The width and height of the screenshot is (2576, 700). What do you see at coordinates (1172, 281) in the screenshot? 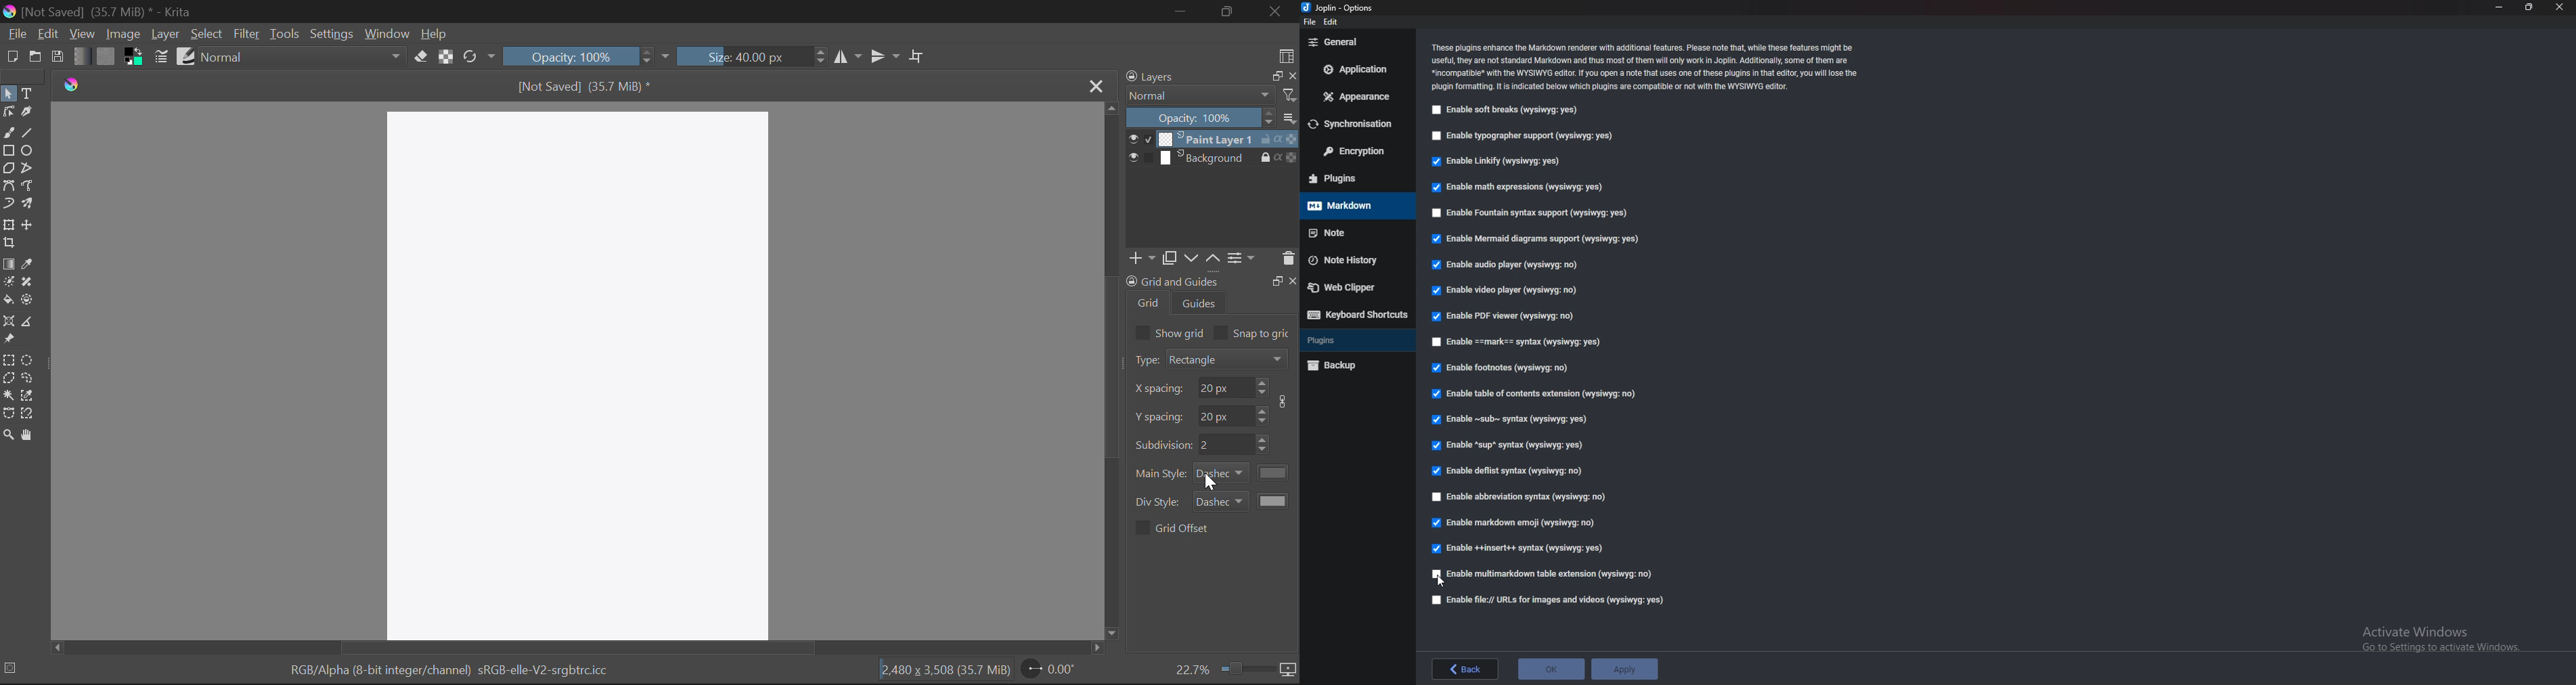
I see `grid and guide` at bounding box center [1172, 281].